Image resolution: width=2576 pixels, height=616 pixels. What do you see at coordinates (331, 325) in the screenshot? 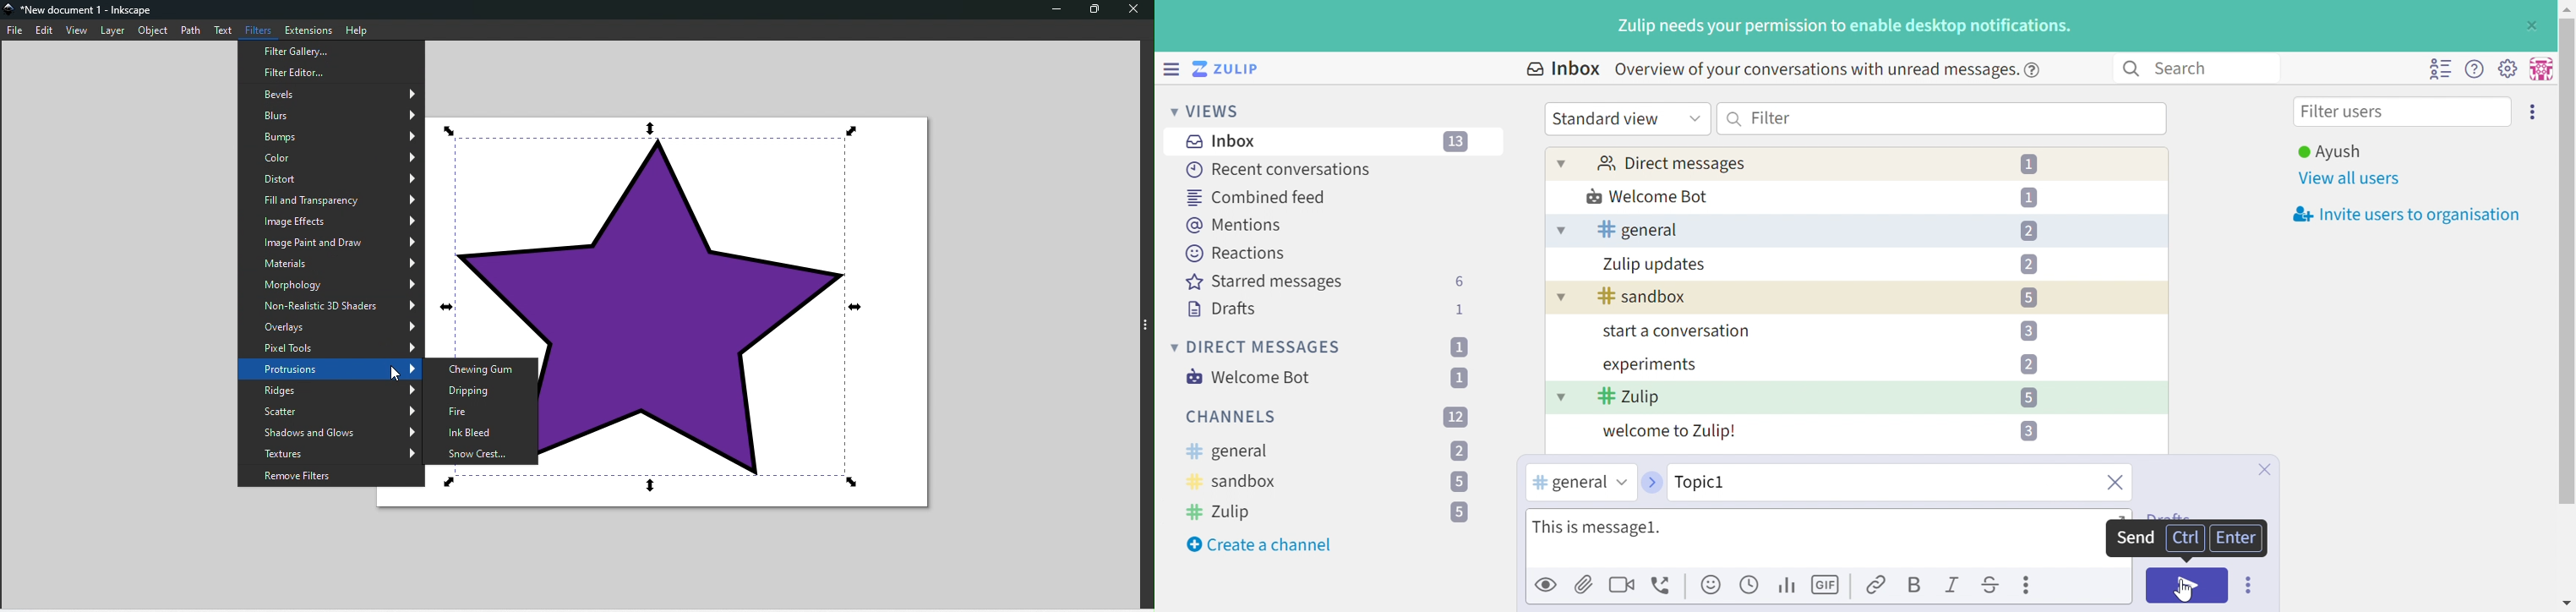
I see `Overlays` at bounding box center [331, 325].